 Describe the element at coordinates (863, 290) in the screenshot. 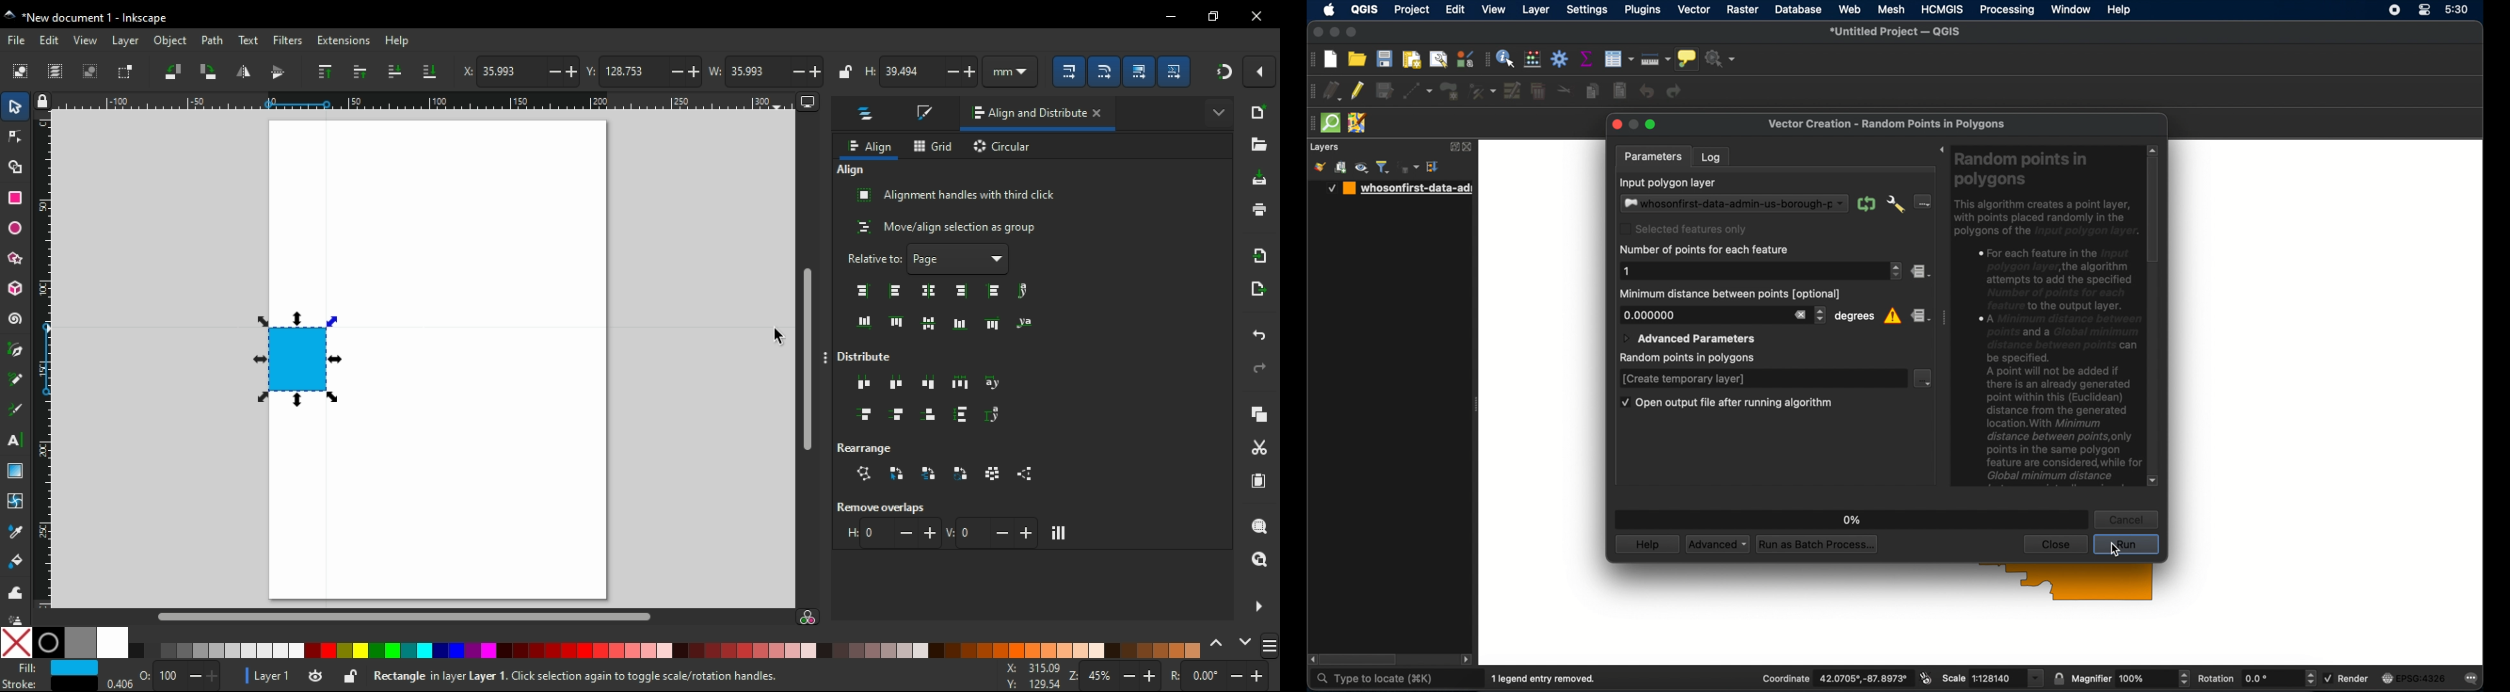

I see `align right edges of objects to left edge of  anchor` at that location.